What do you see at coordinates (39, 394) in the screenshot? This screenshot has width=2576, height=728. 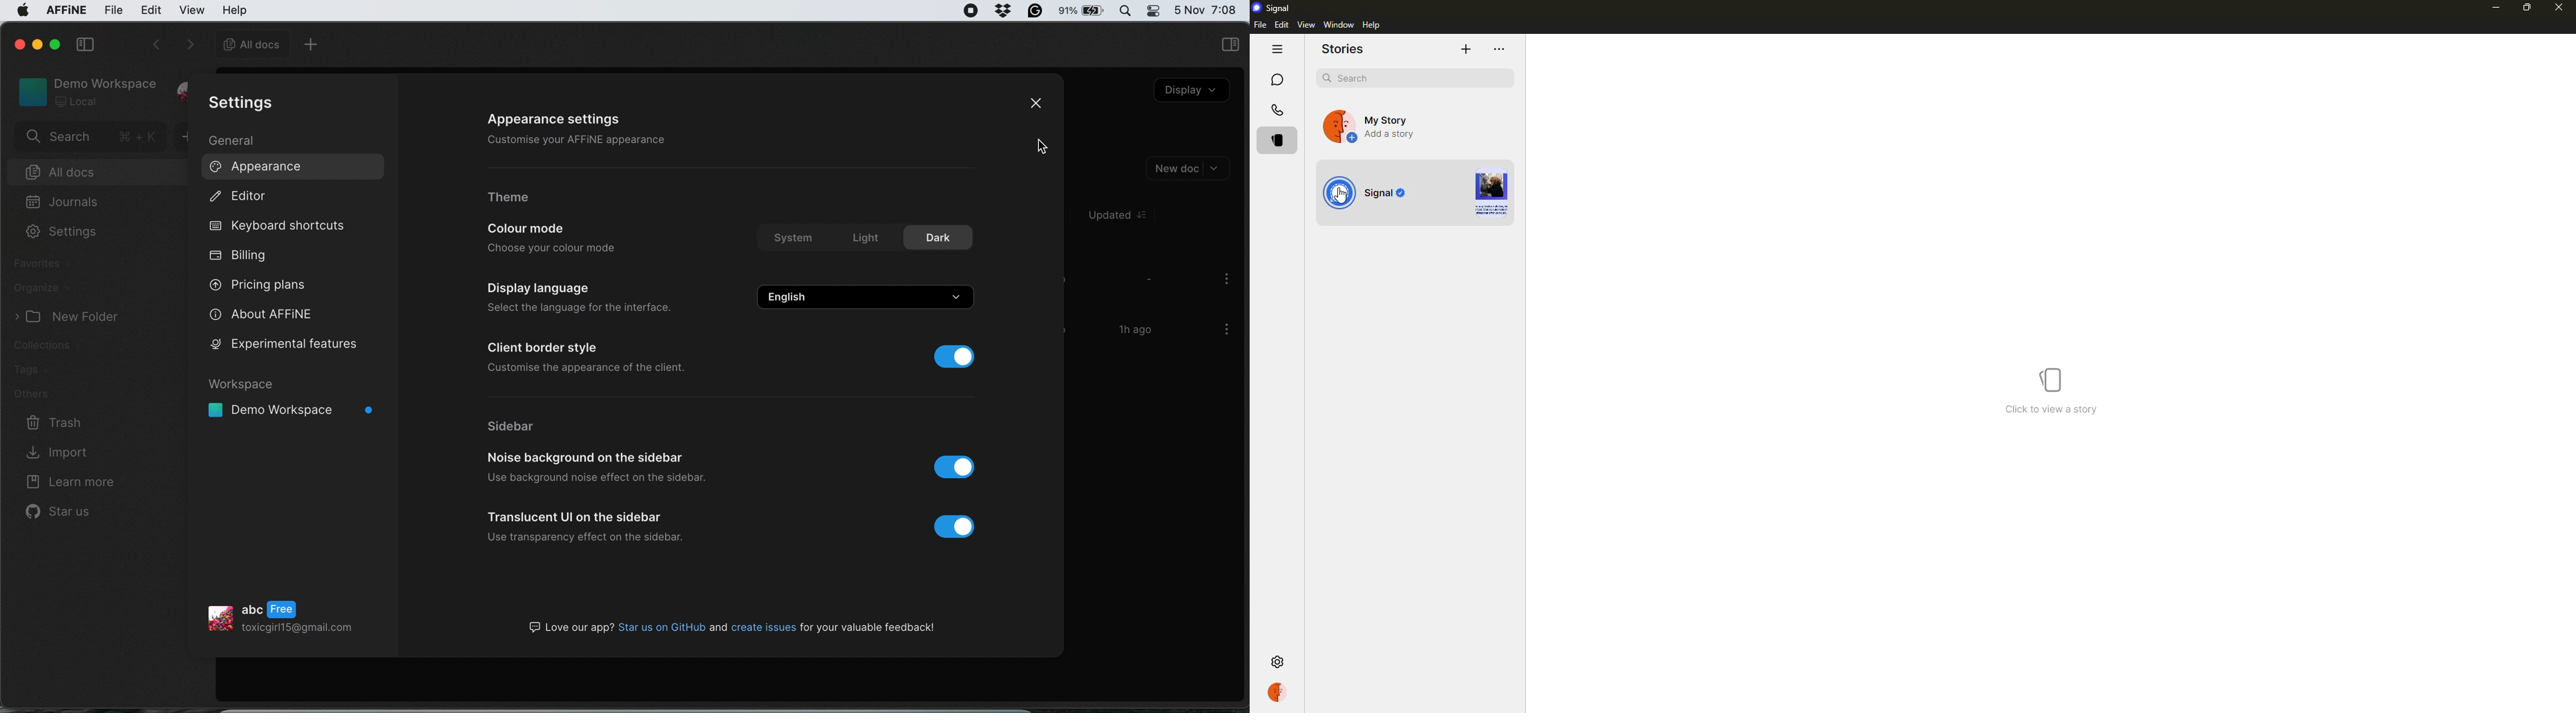 I see `others` at bounding box center [39, 394].